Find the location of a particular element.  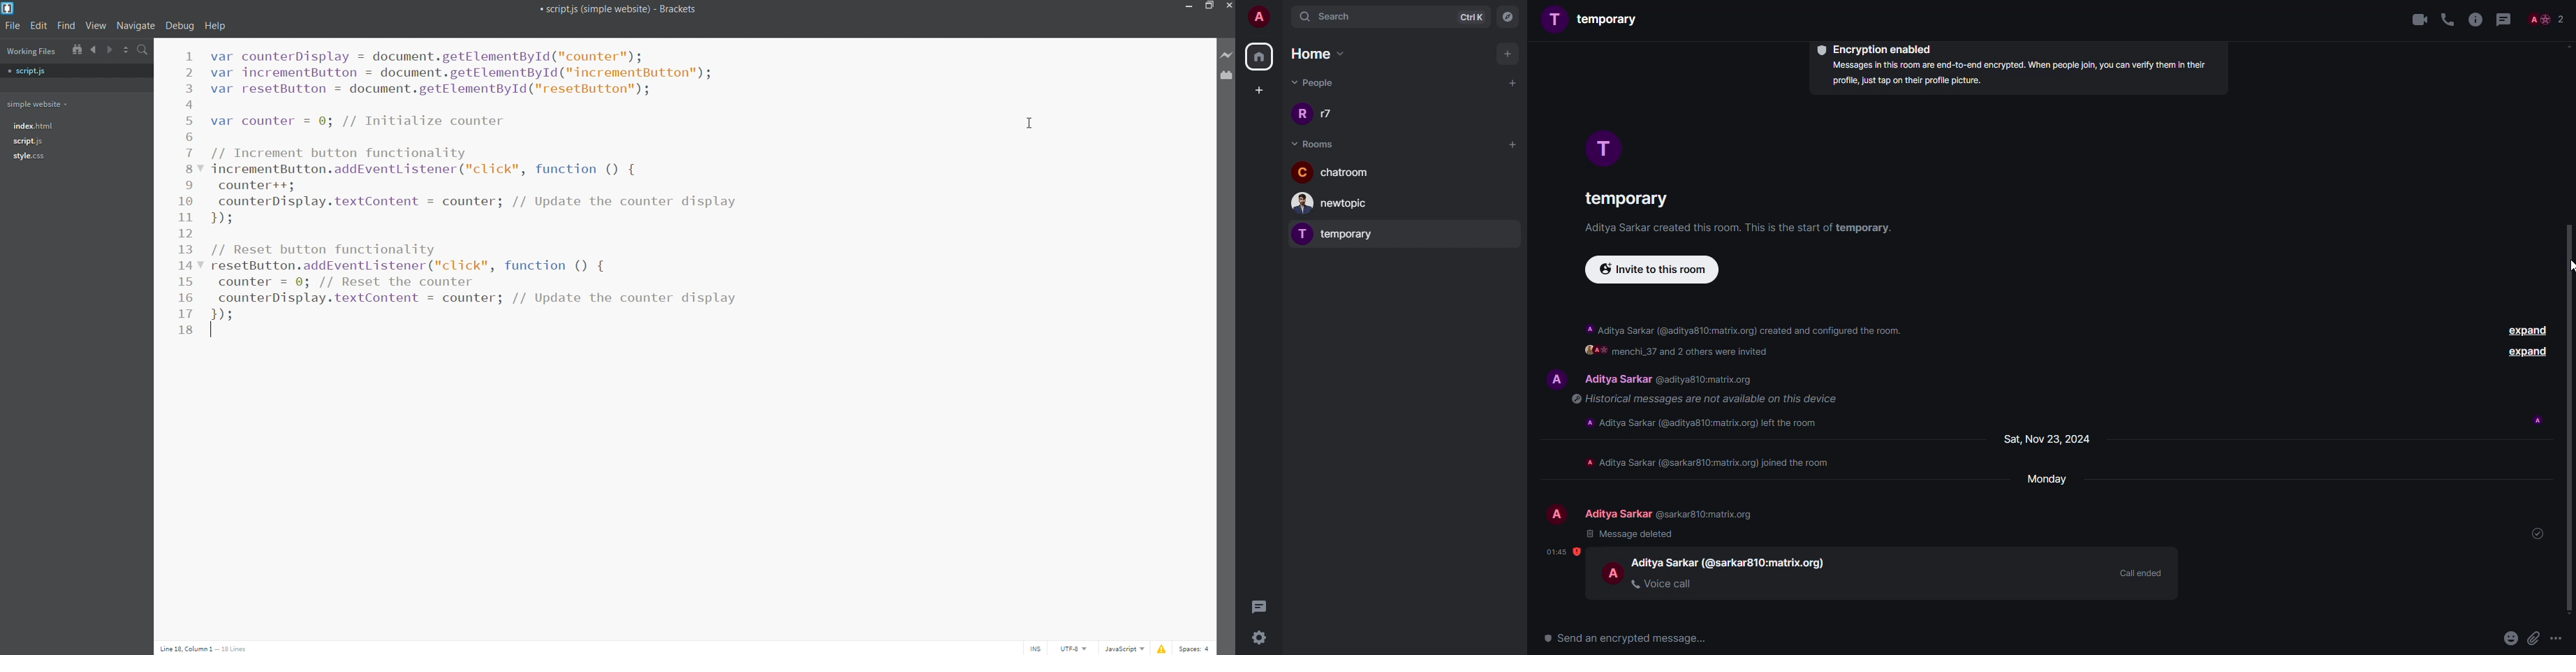

style.css is located at coordinates (28, 159).